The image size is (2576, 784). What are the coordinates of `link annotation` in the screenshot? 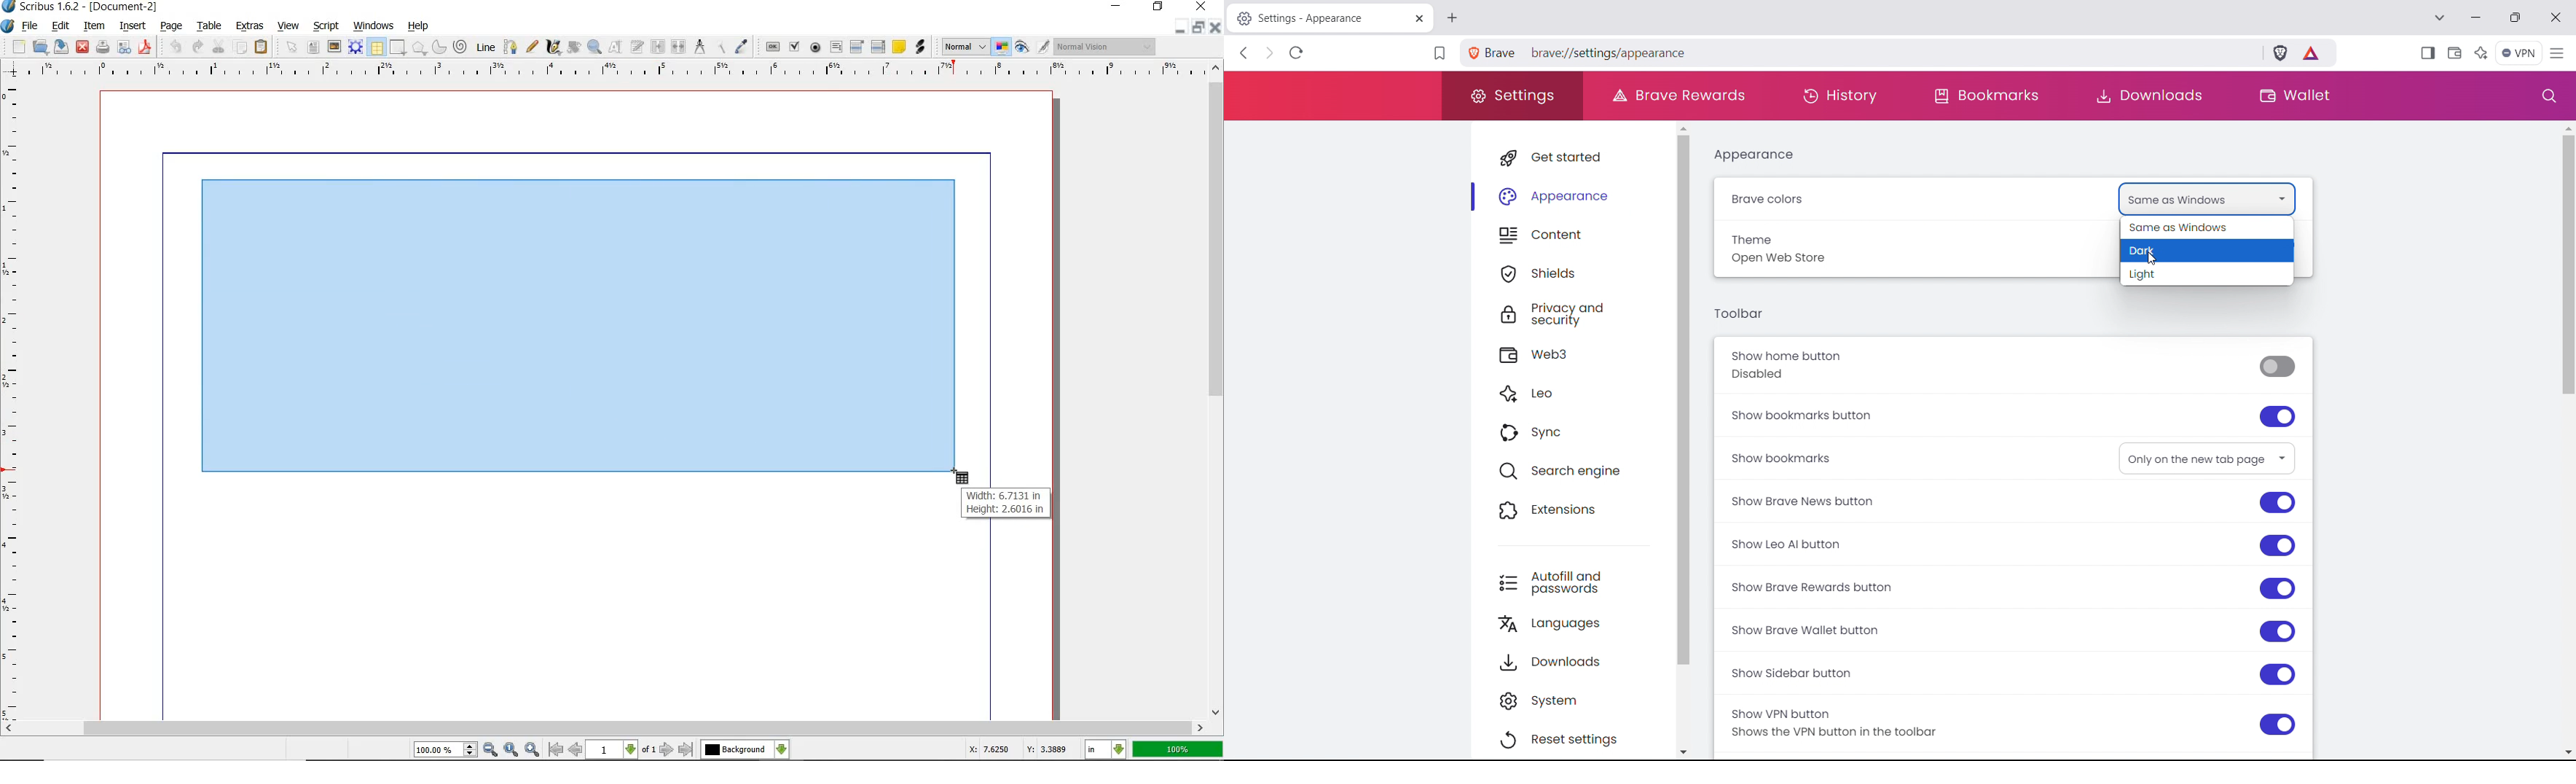 It's located at (923, 47).